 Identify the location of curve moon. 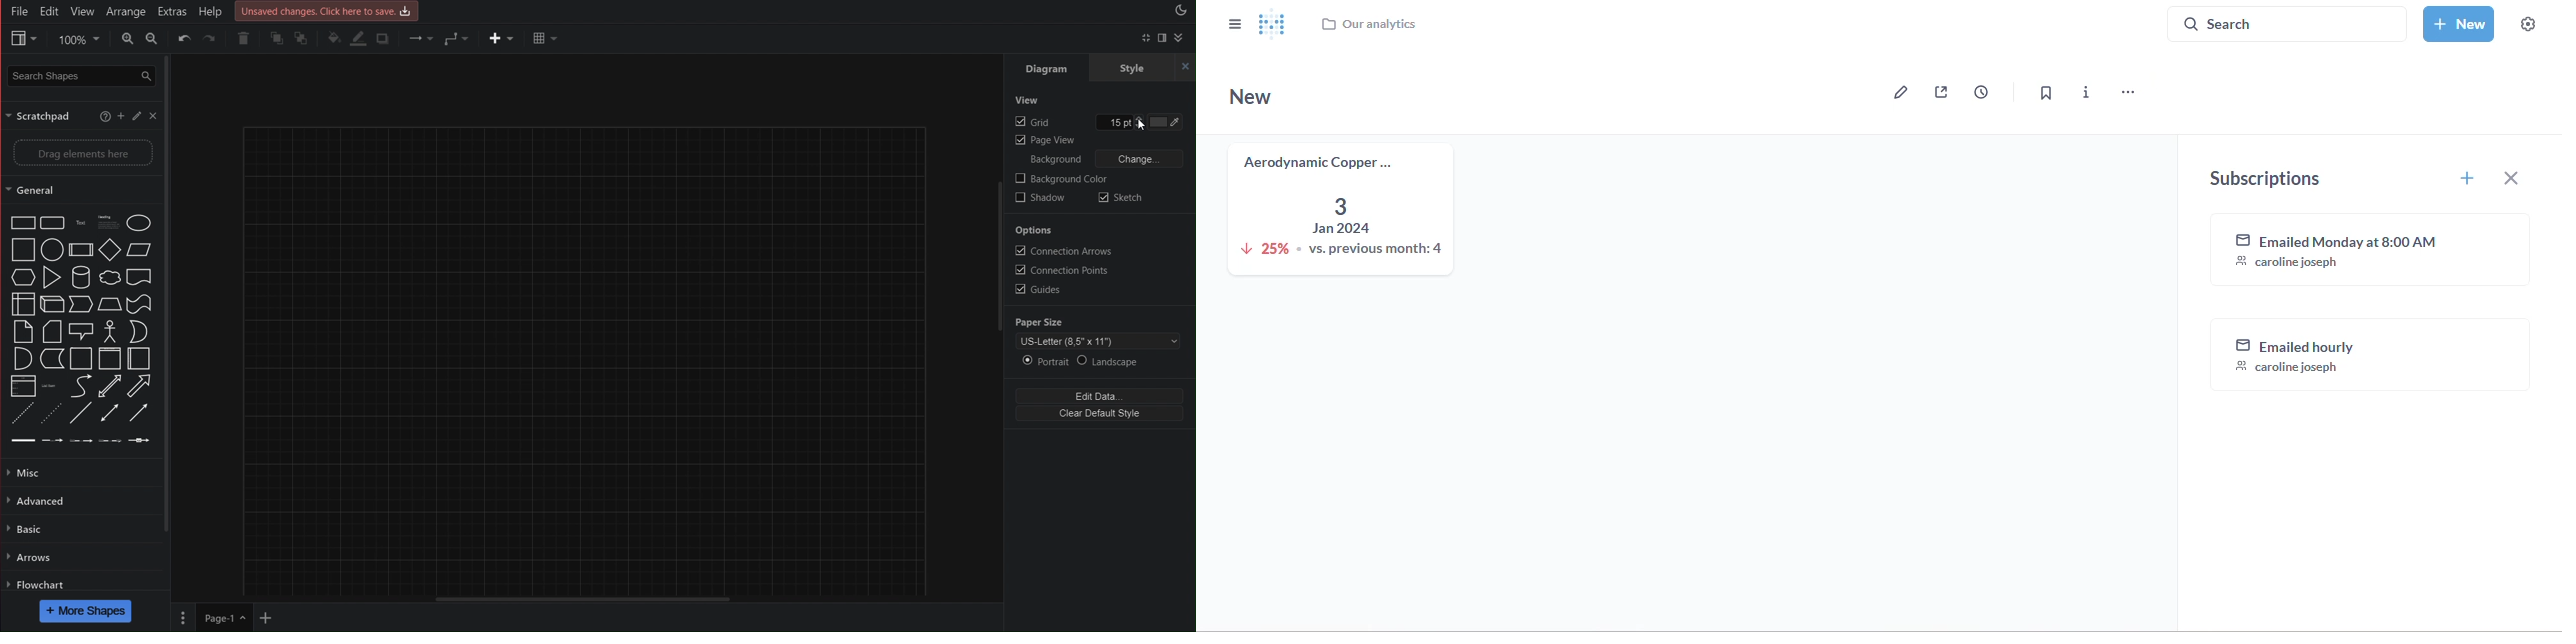
(138, 328).